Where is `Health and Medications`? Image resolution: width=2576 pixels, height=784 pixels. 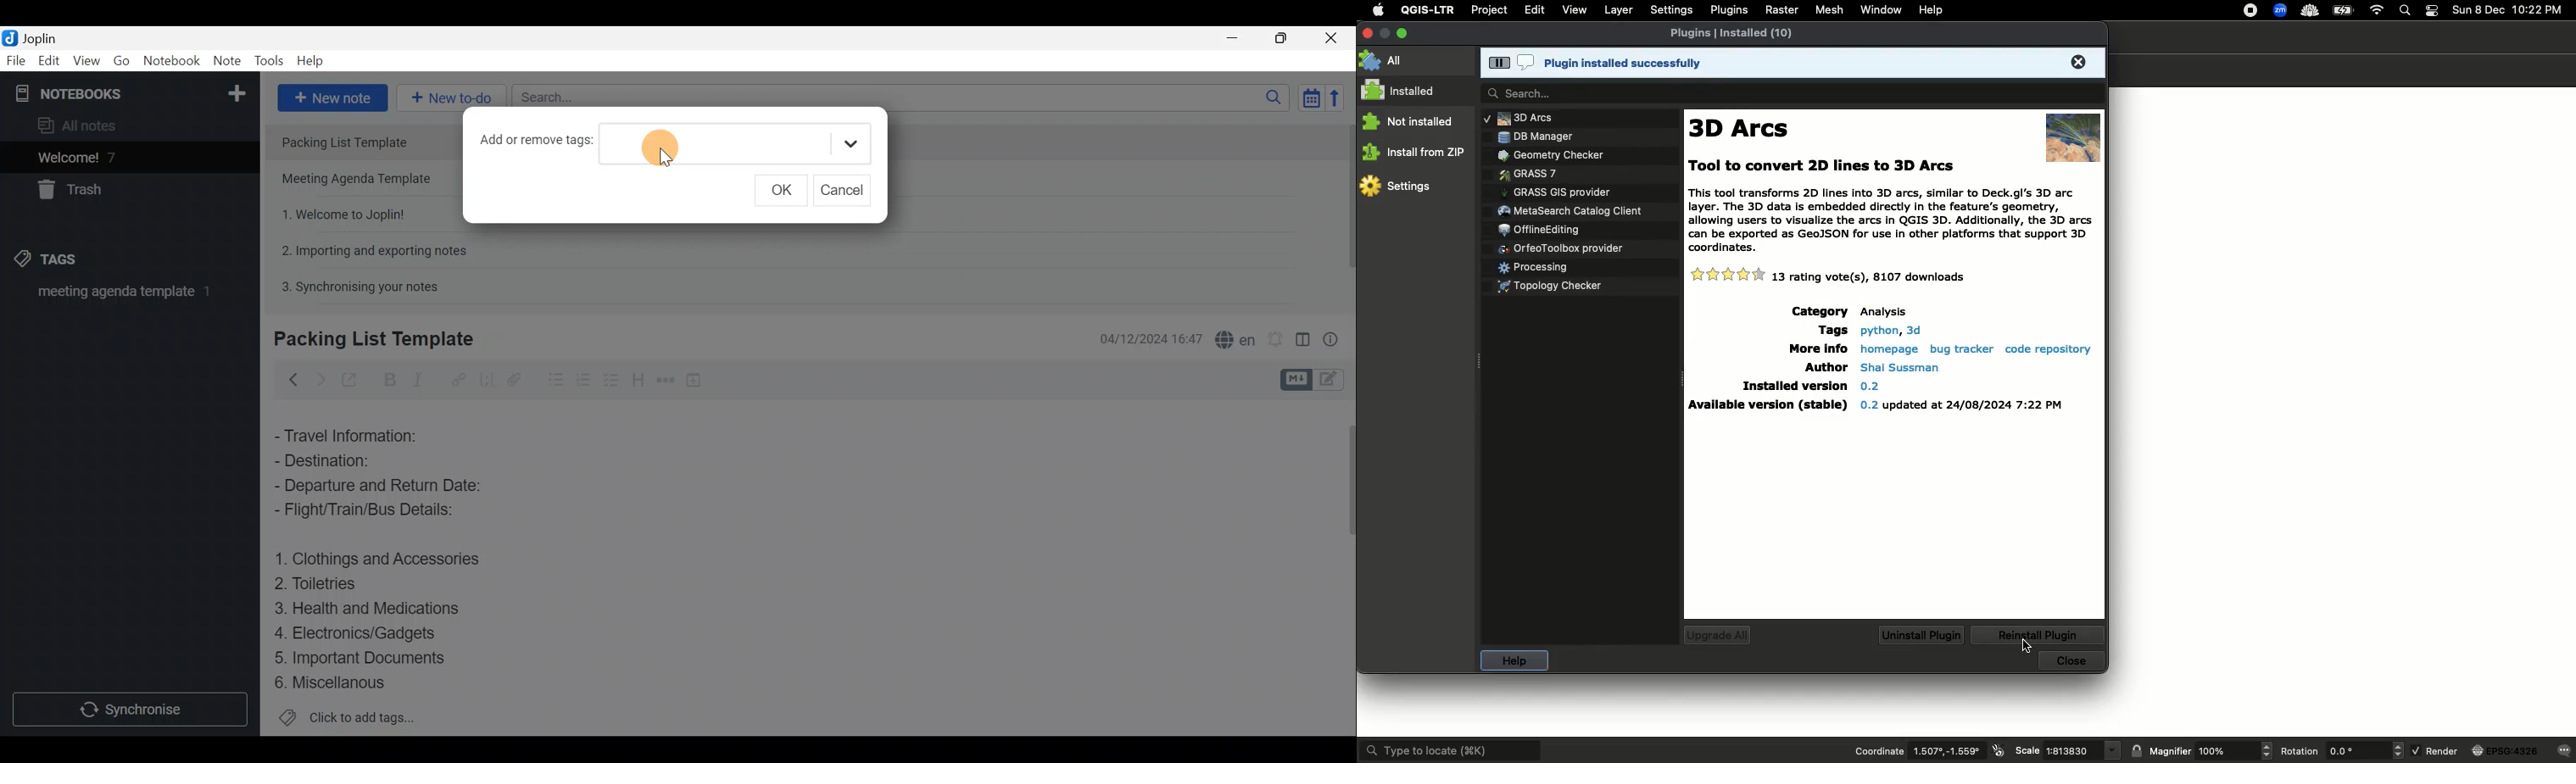
Health and Medications is located at coordinates (376, 609).